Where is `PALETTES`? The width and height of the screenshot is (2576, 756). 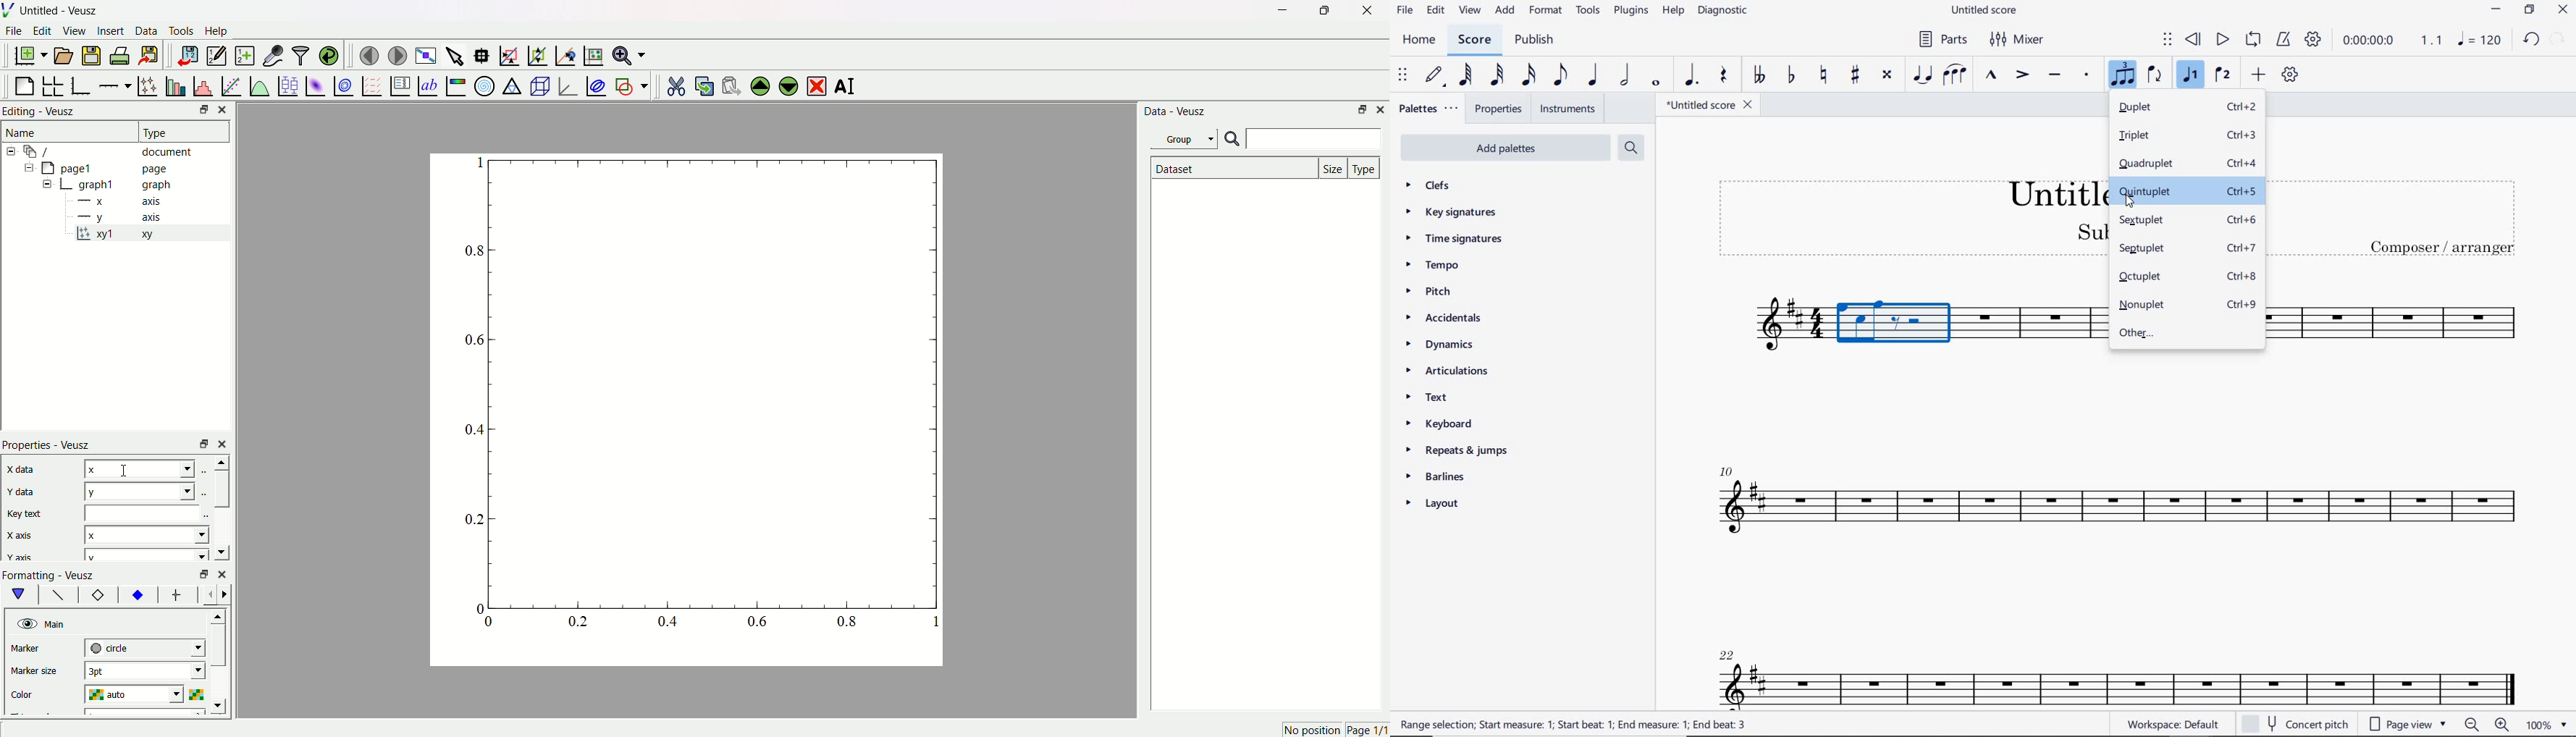 PALETTES is located at coordinates (1428, 110).